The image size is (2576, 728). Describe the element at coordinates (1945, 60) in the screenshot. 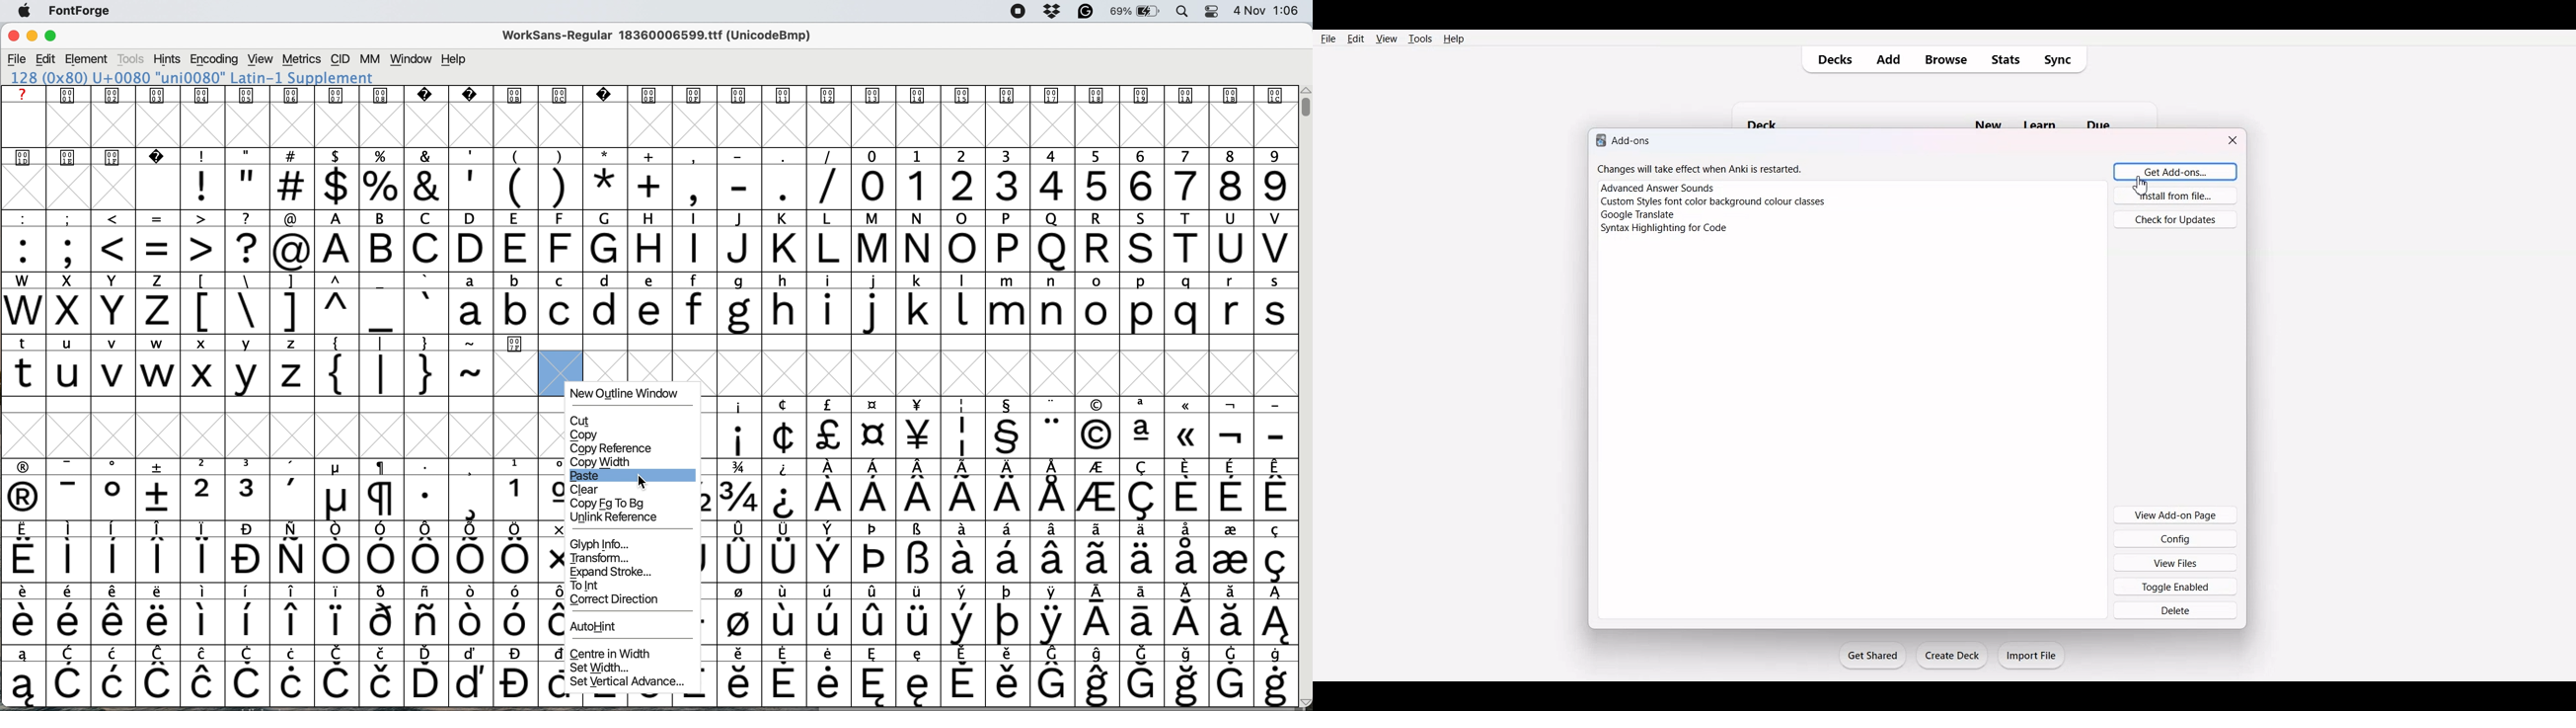

I see `Browse` at that location.